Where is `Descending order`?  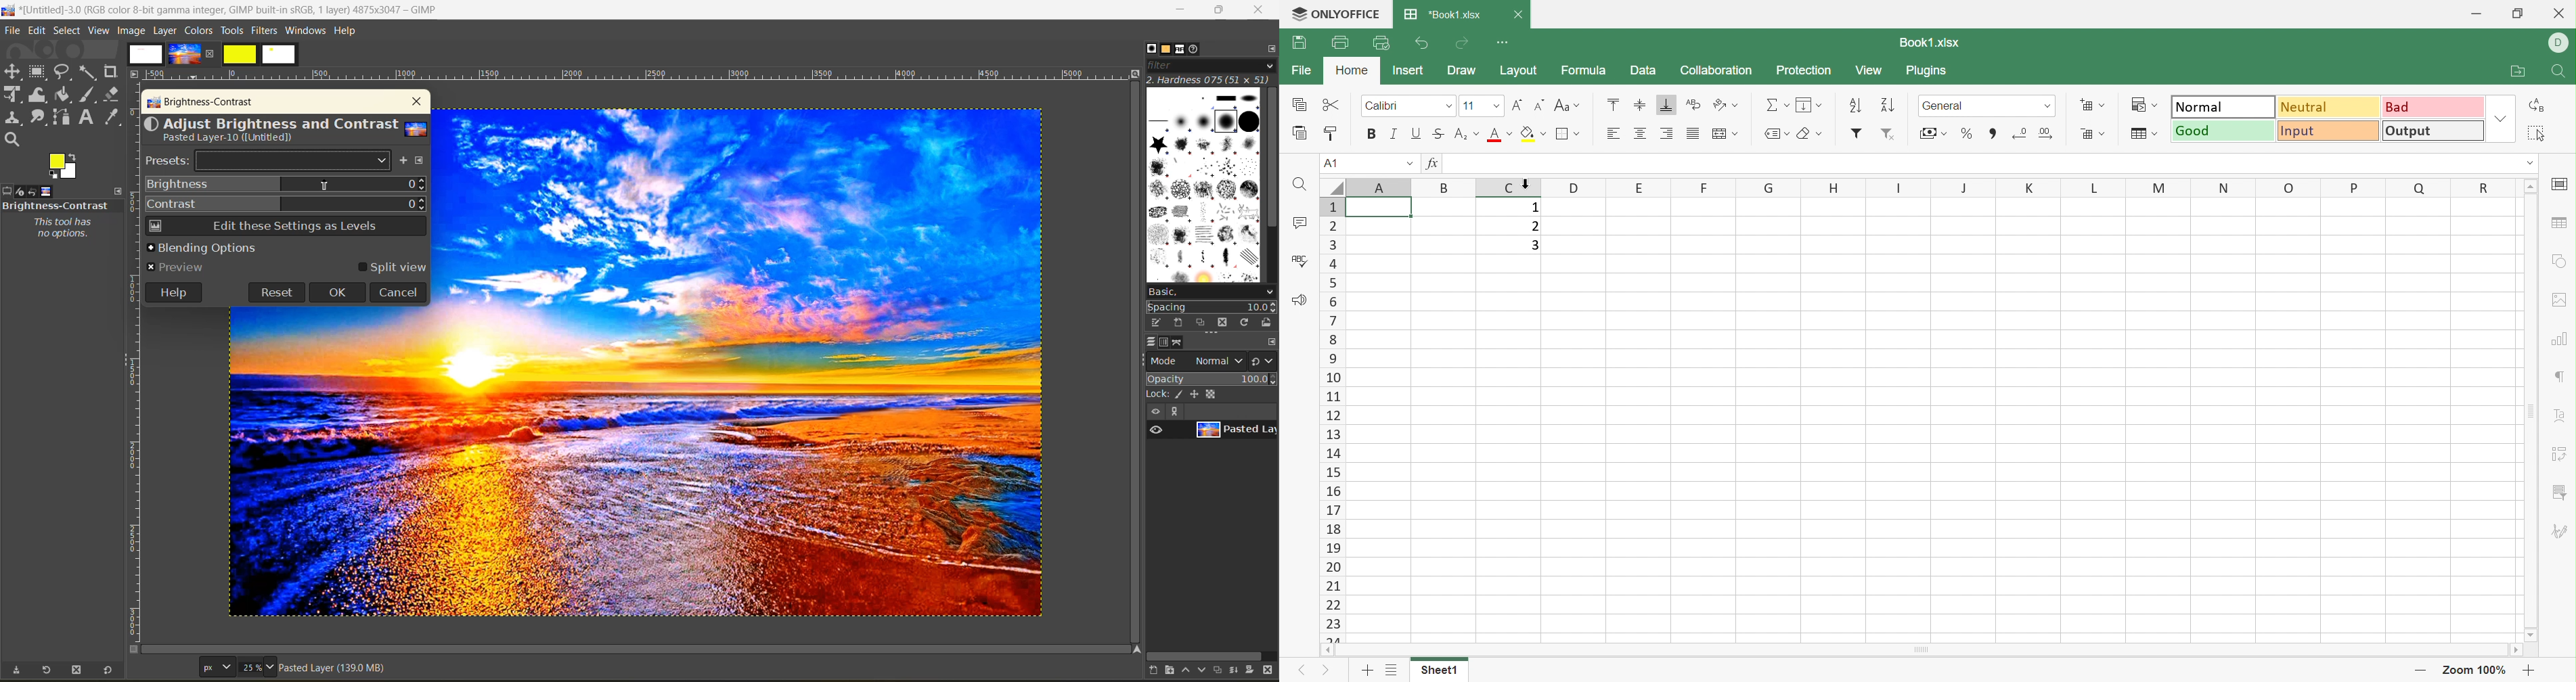 Descending order is located at coordinates (1886, 107).